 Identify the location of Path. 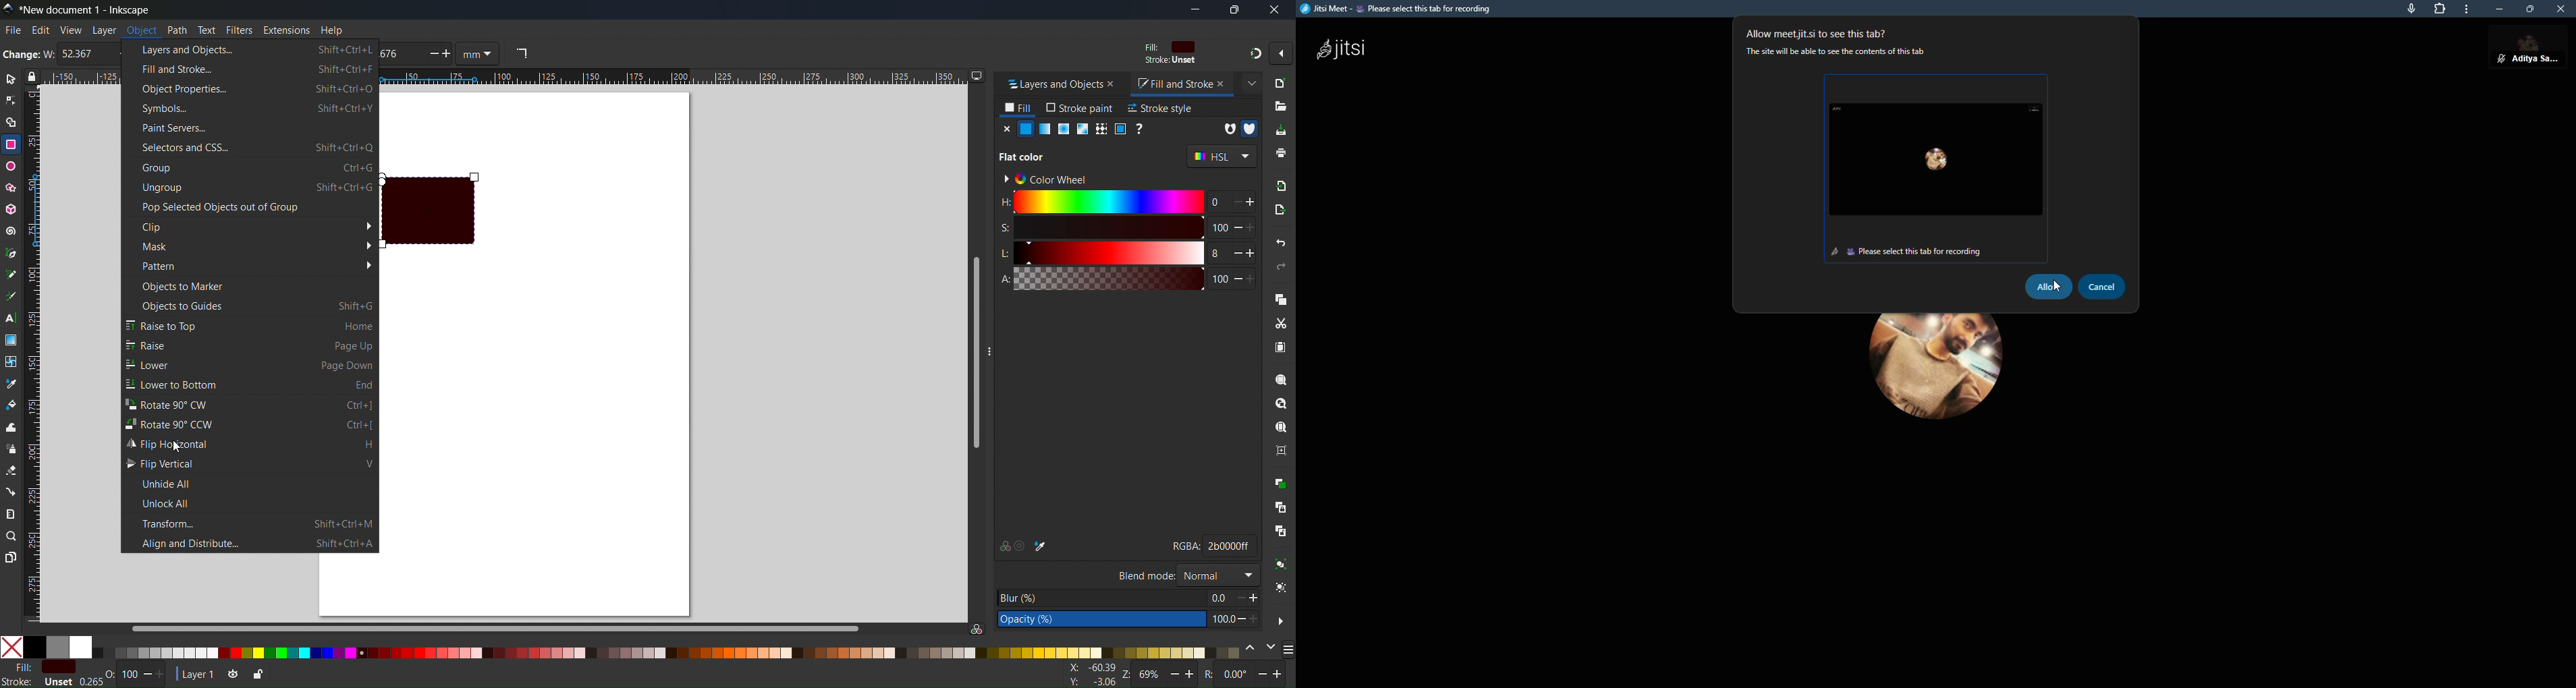
(177, 30).